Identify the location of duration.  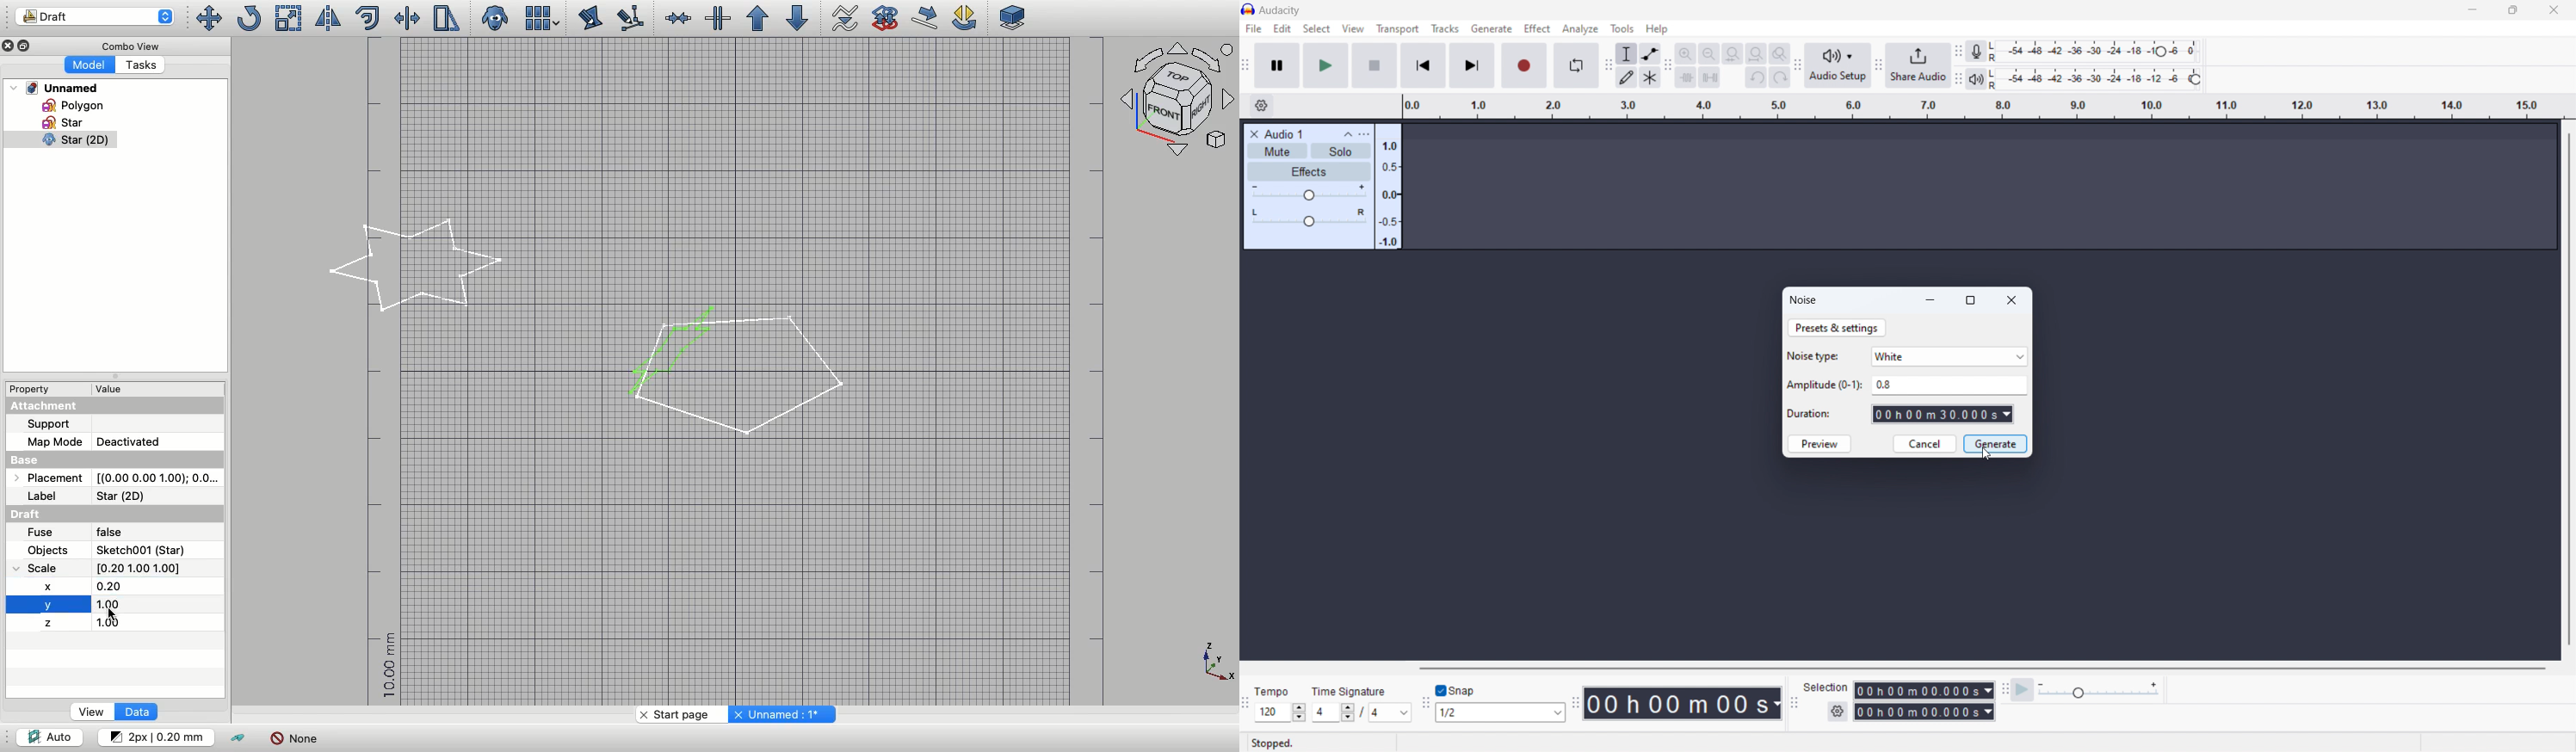
(1811, 414).